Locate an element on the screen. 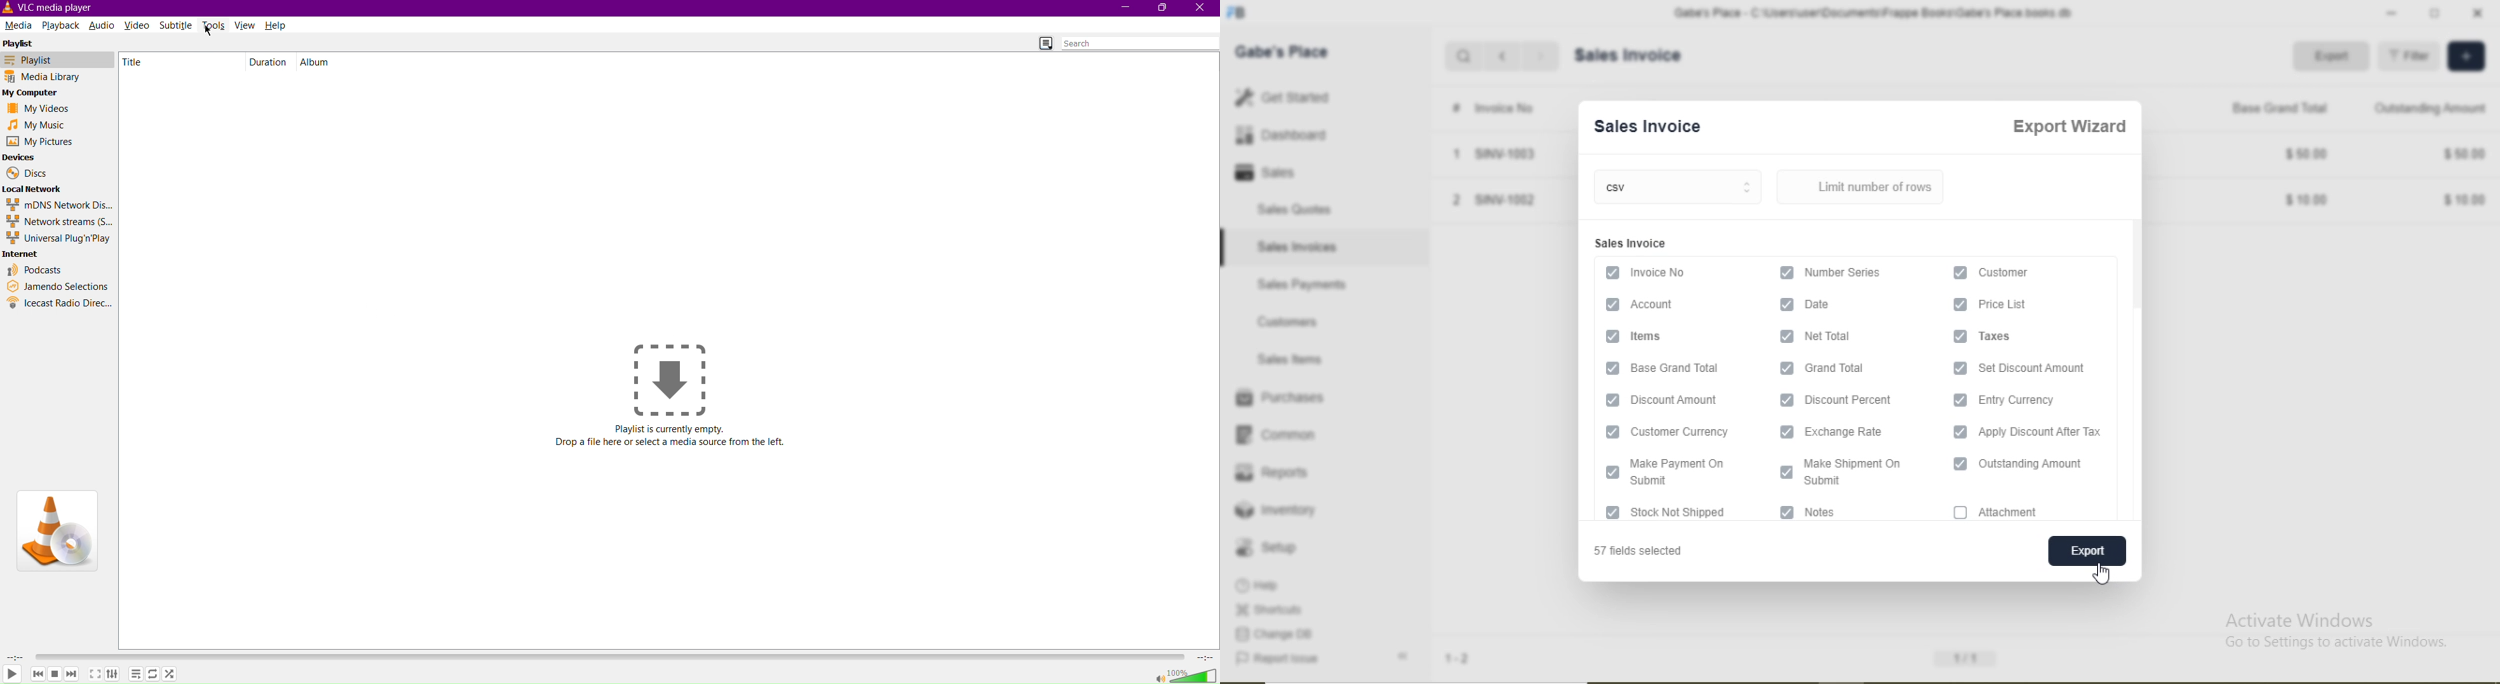 This screenshot has width=2520, height=700. checkbox is located at coordinates (1787, 368).